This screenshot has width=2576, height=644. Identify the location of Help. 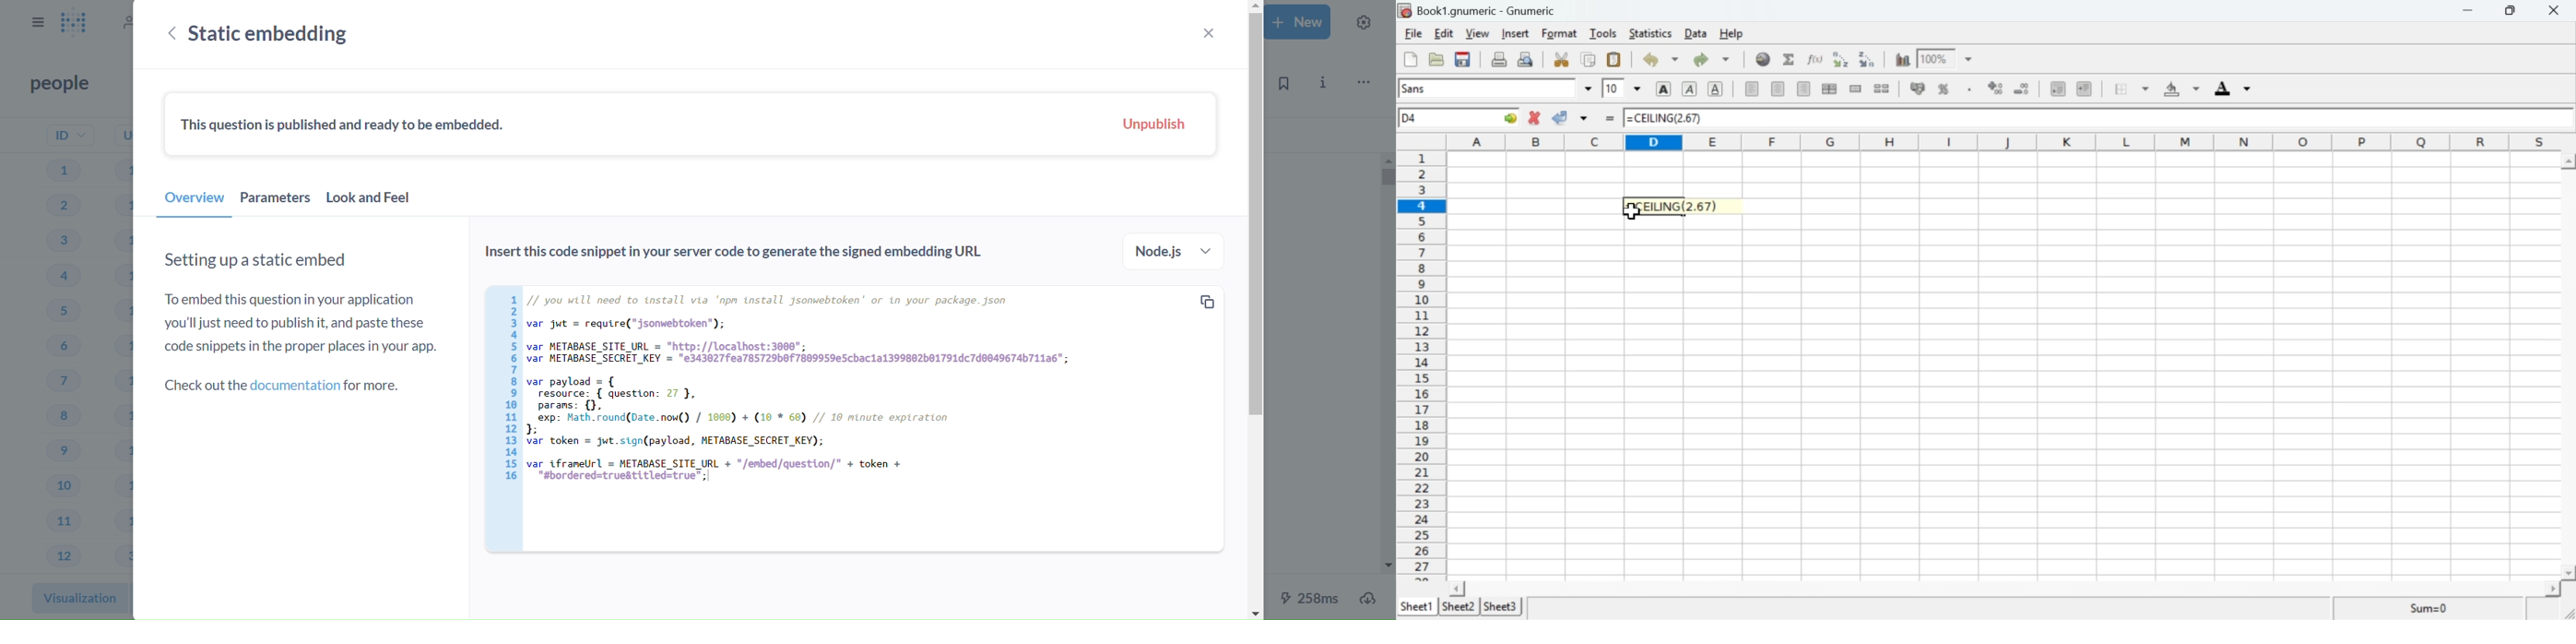
(1731, 33).